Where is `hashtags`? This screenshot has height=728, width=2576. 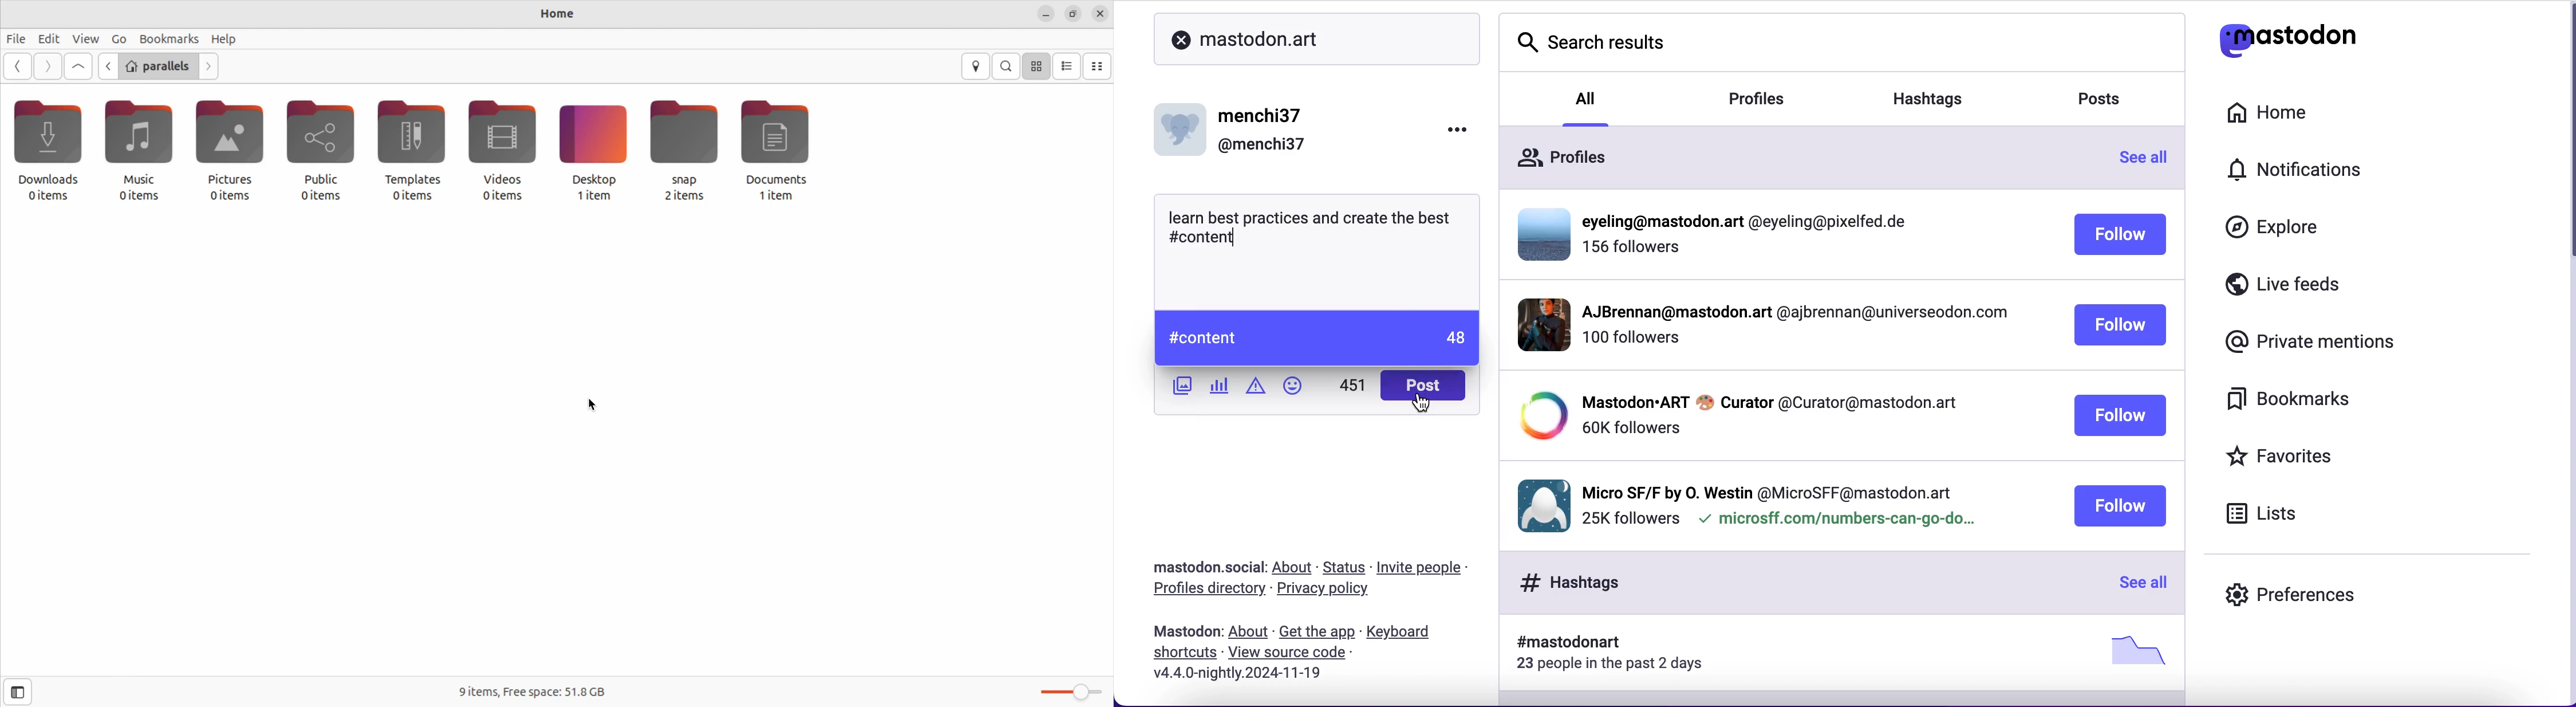
hashtags is located at coordinates (1564, 582).